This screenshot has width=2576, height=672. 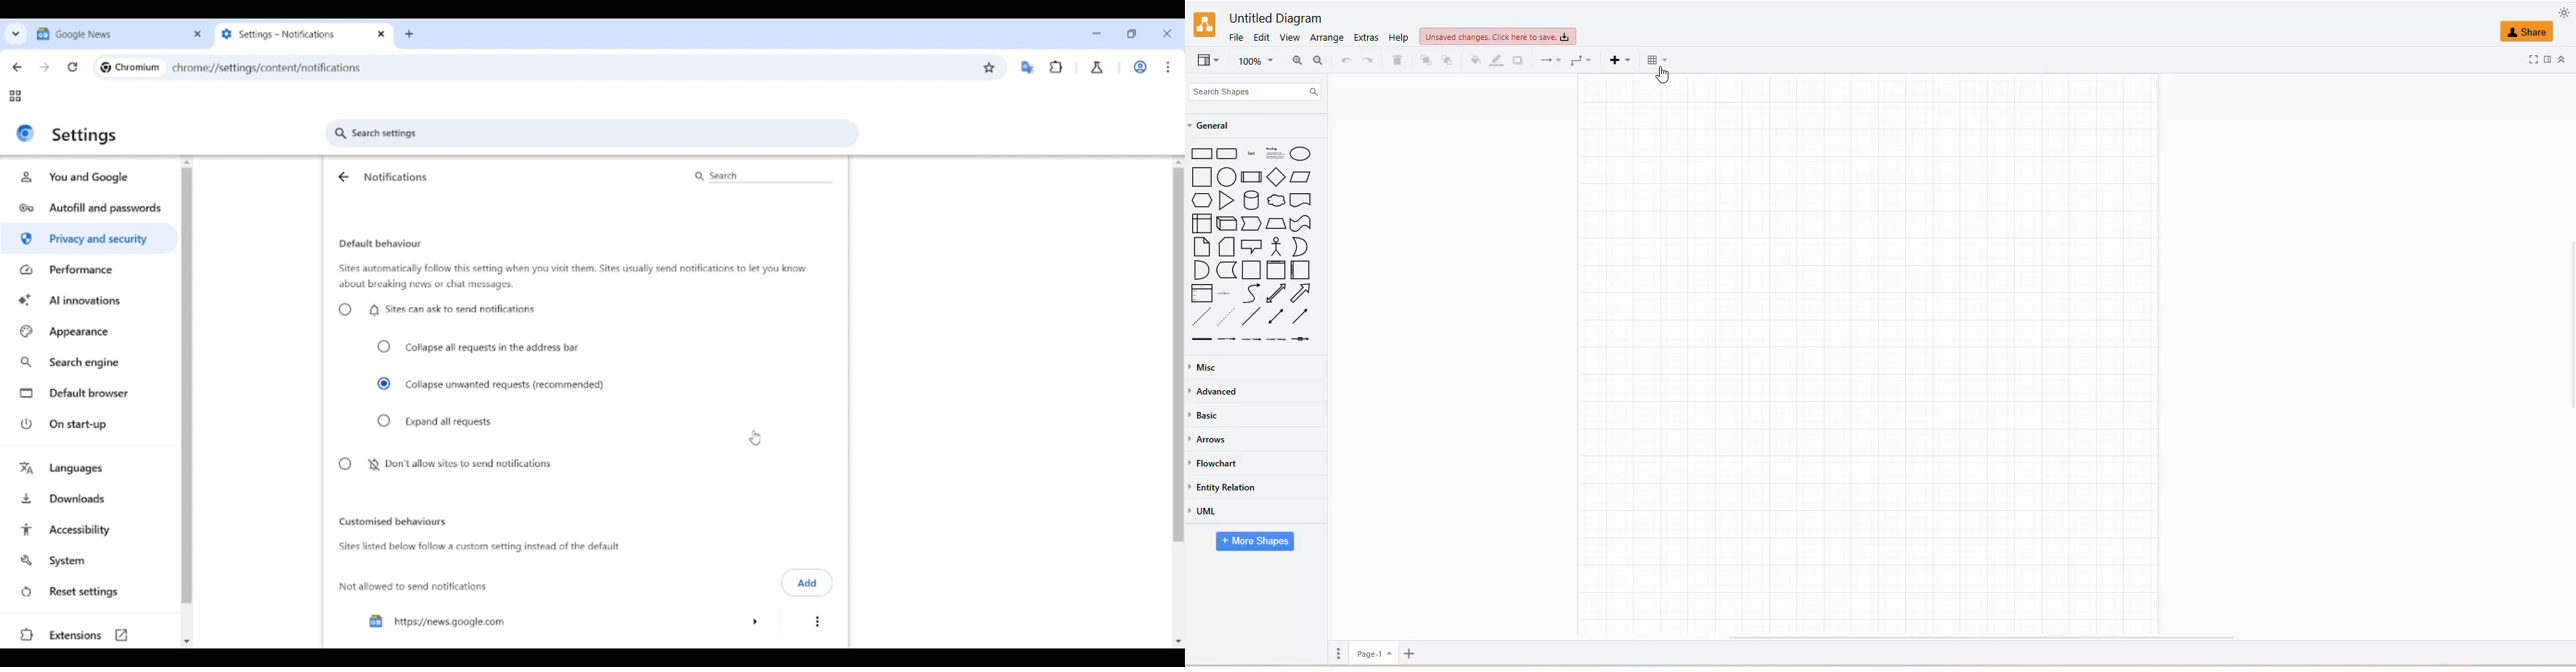 I want to click on Sites automatically follow this setting when you visit them. Sites usually send notifications to let you know
about breaking news or chat messages., so click(x=573, y=277).